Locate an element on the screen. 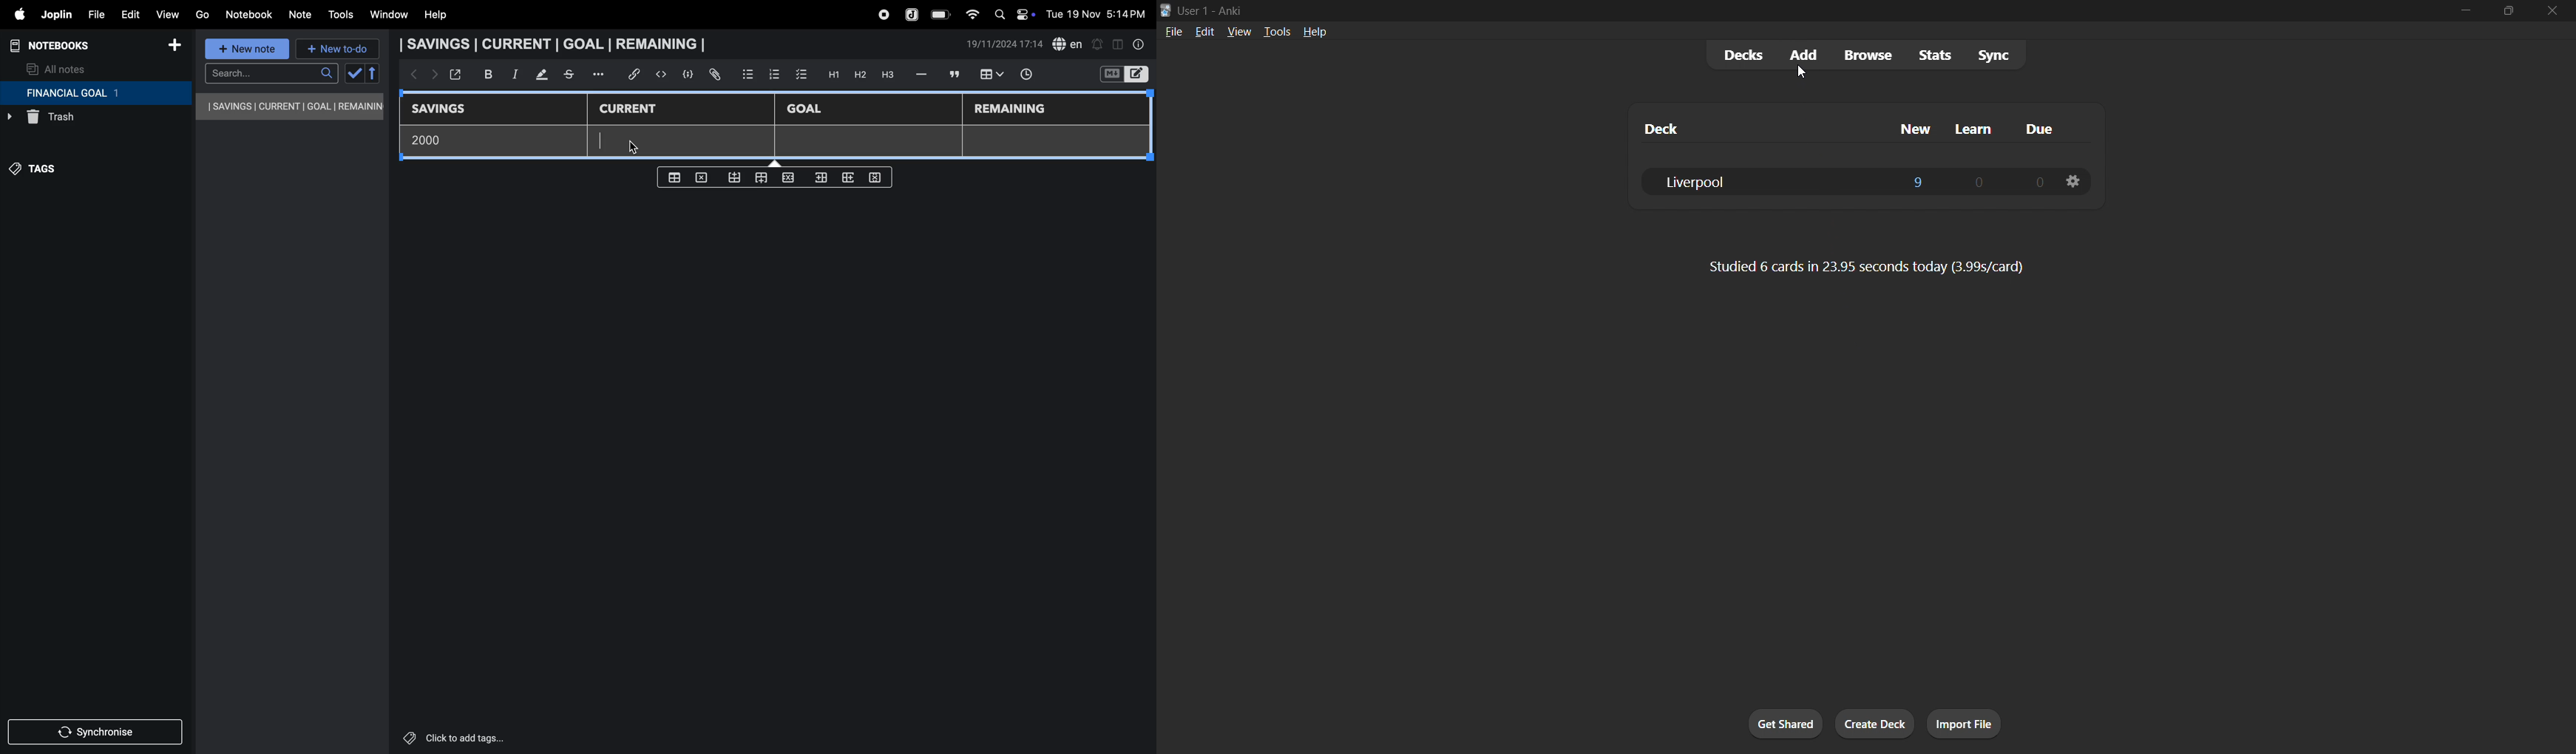  window is located at coordinates (388, 15).